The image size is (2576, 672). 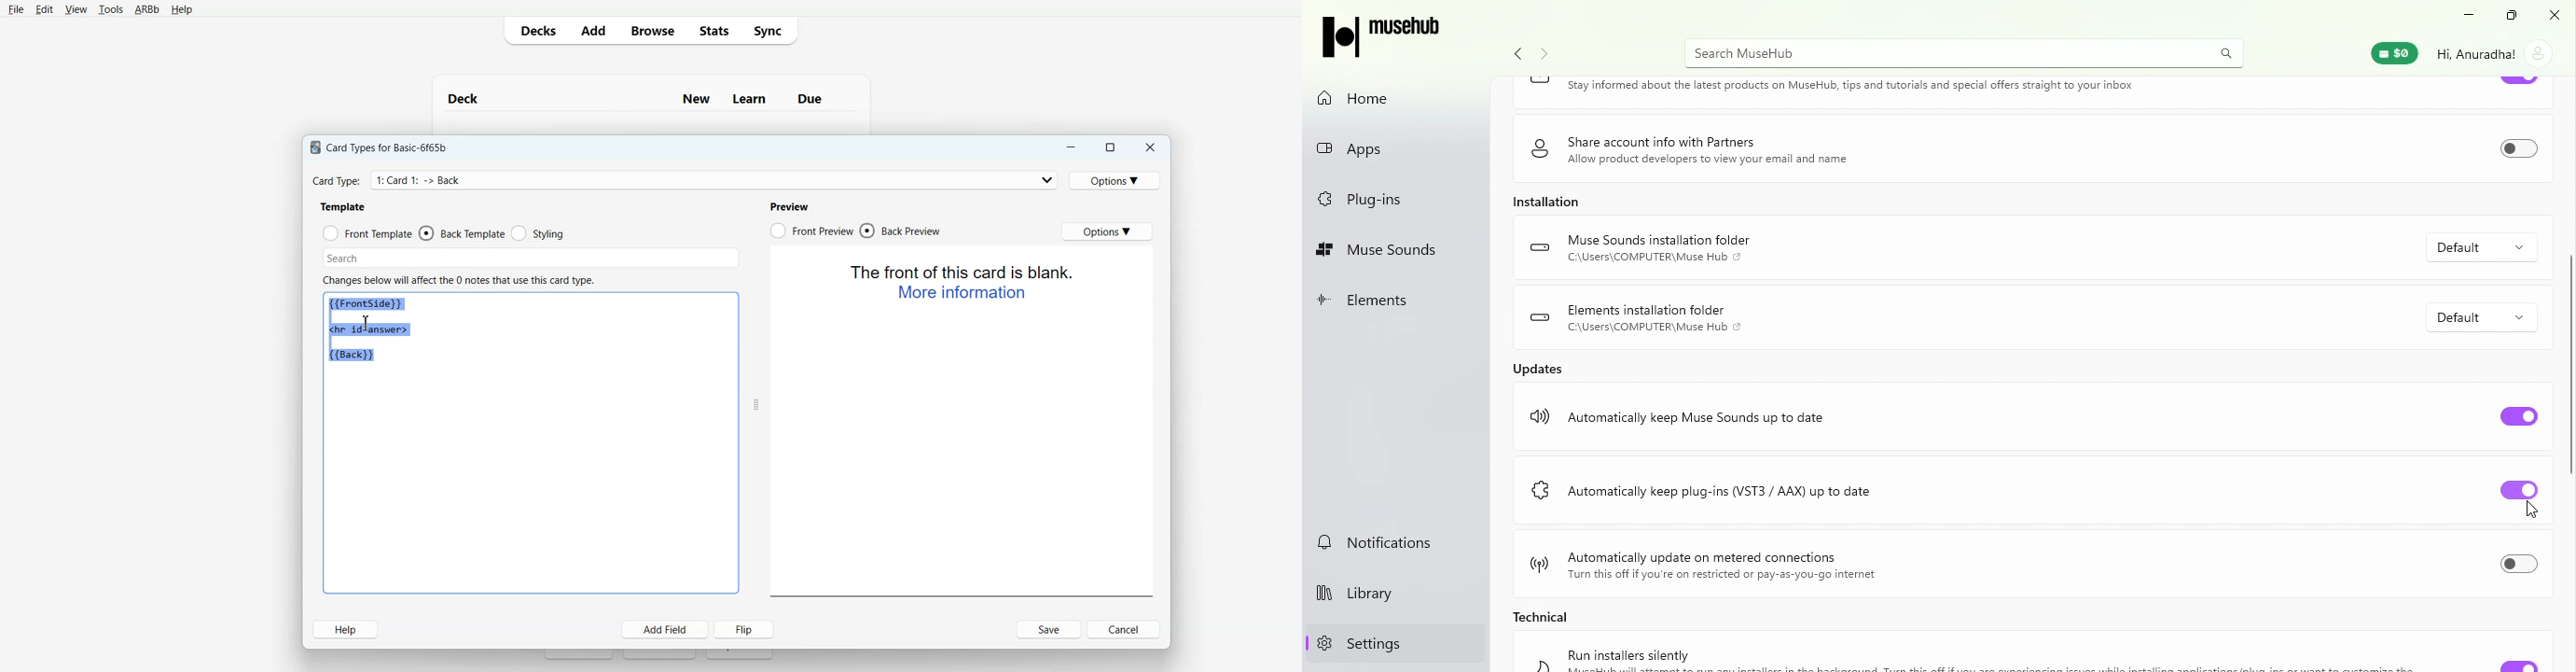 I want to click on Add Field, so click(x=665, y=629).